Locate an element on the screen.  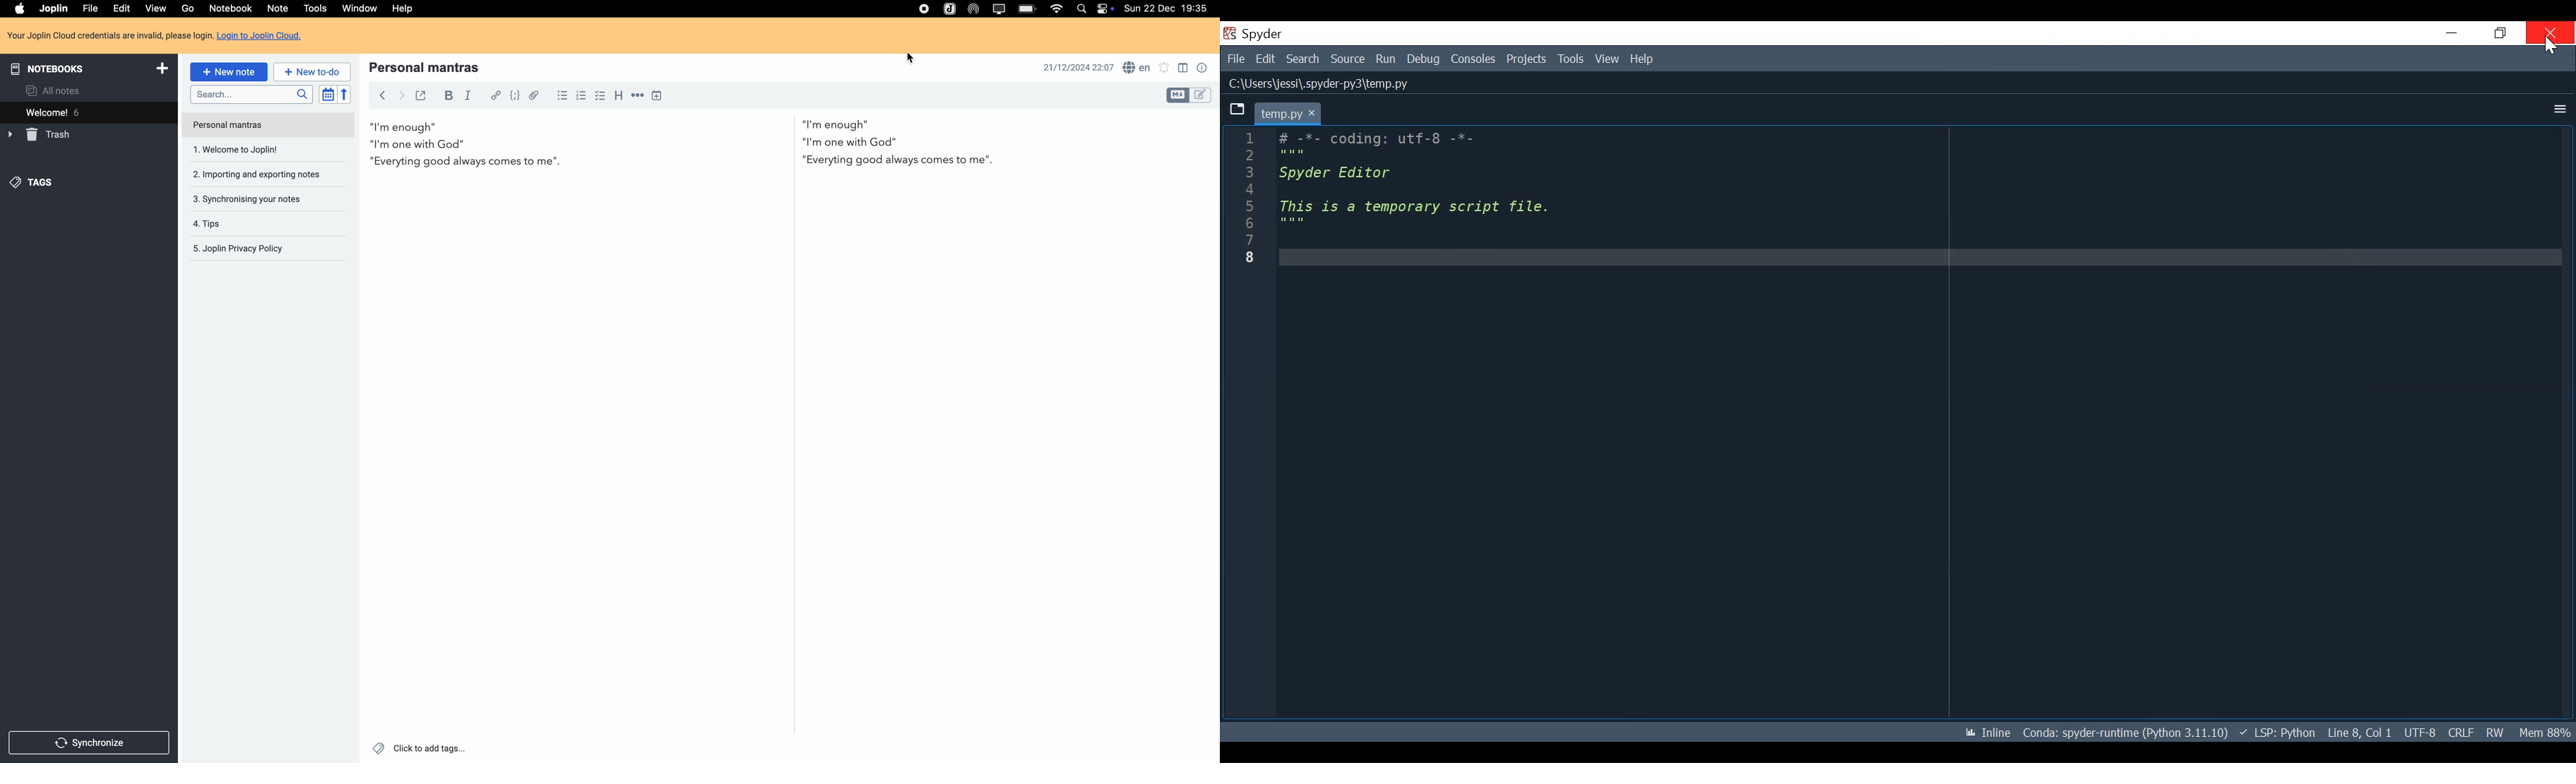
Edit is located at coordinates (1266, 59).